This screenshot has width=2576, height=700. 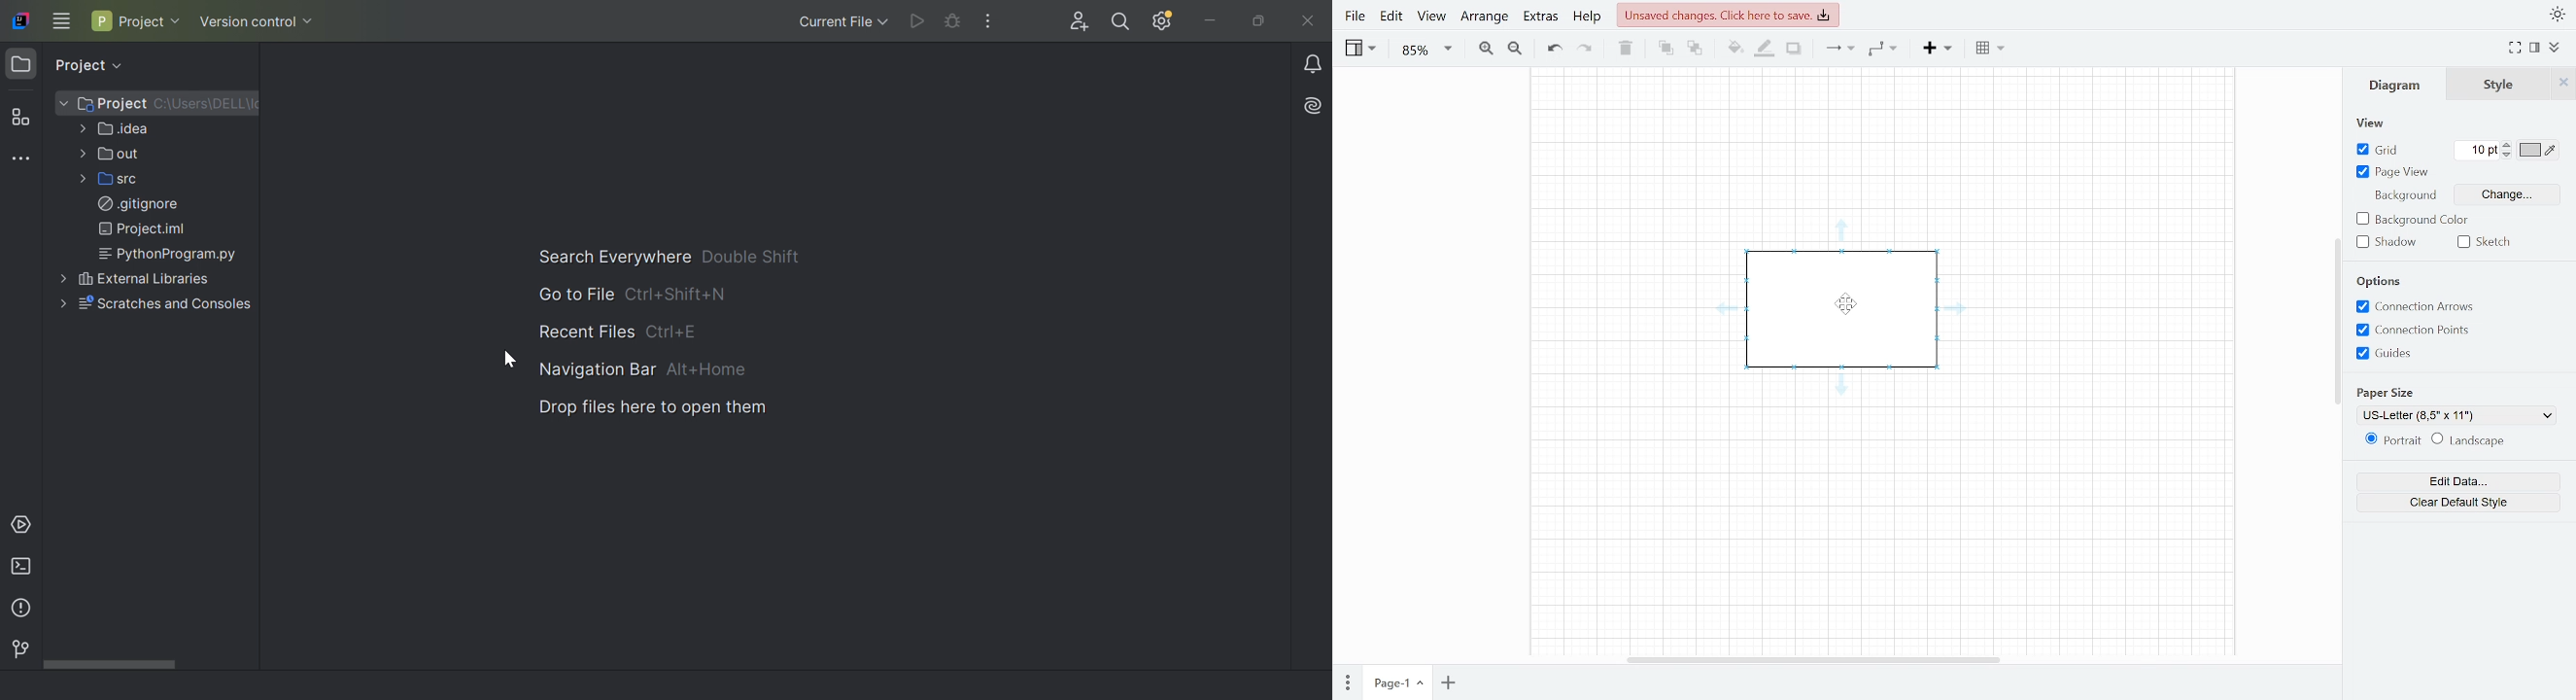 What do you see at coordinates (112, 154) in the screenshot?
I see `out` at bounding box center [112, 154].